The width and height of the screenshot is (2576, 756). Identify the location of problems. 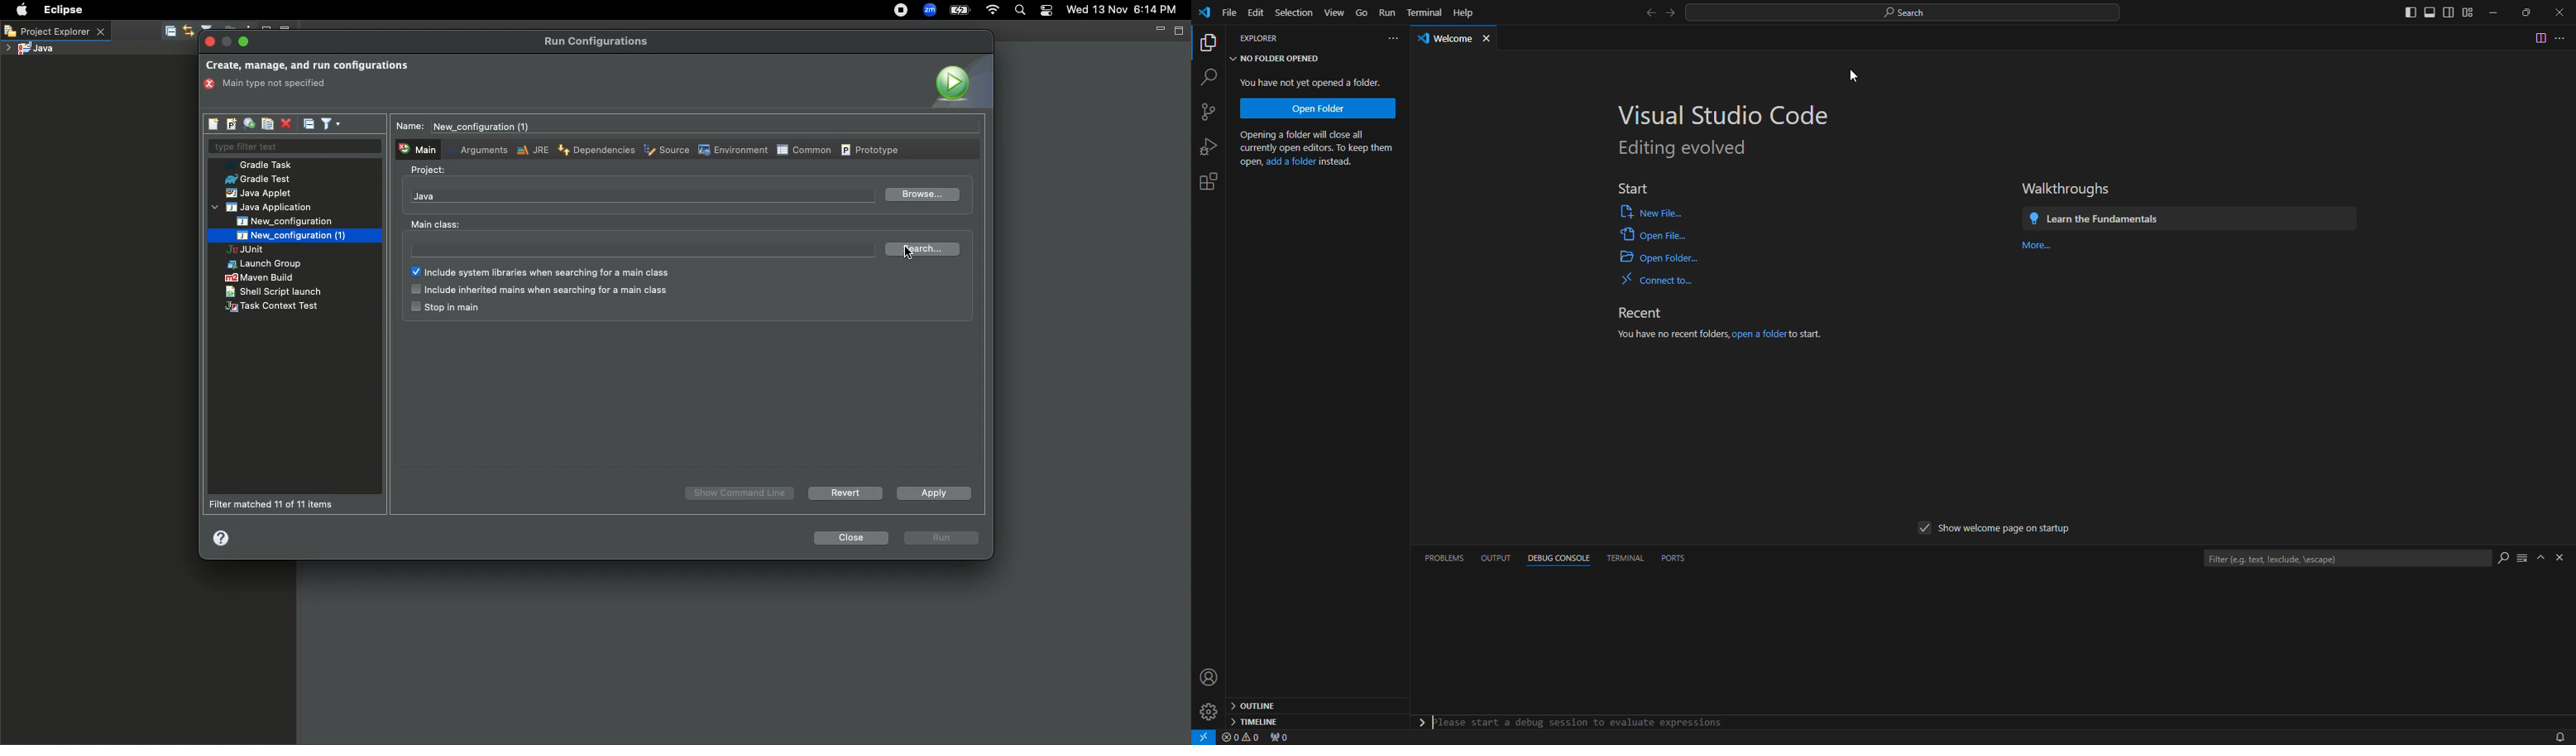
(1446, 557).